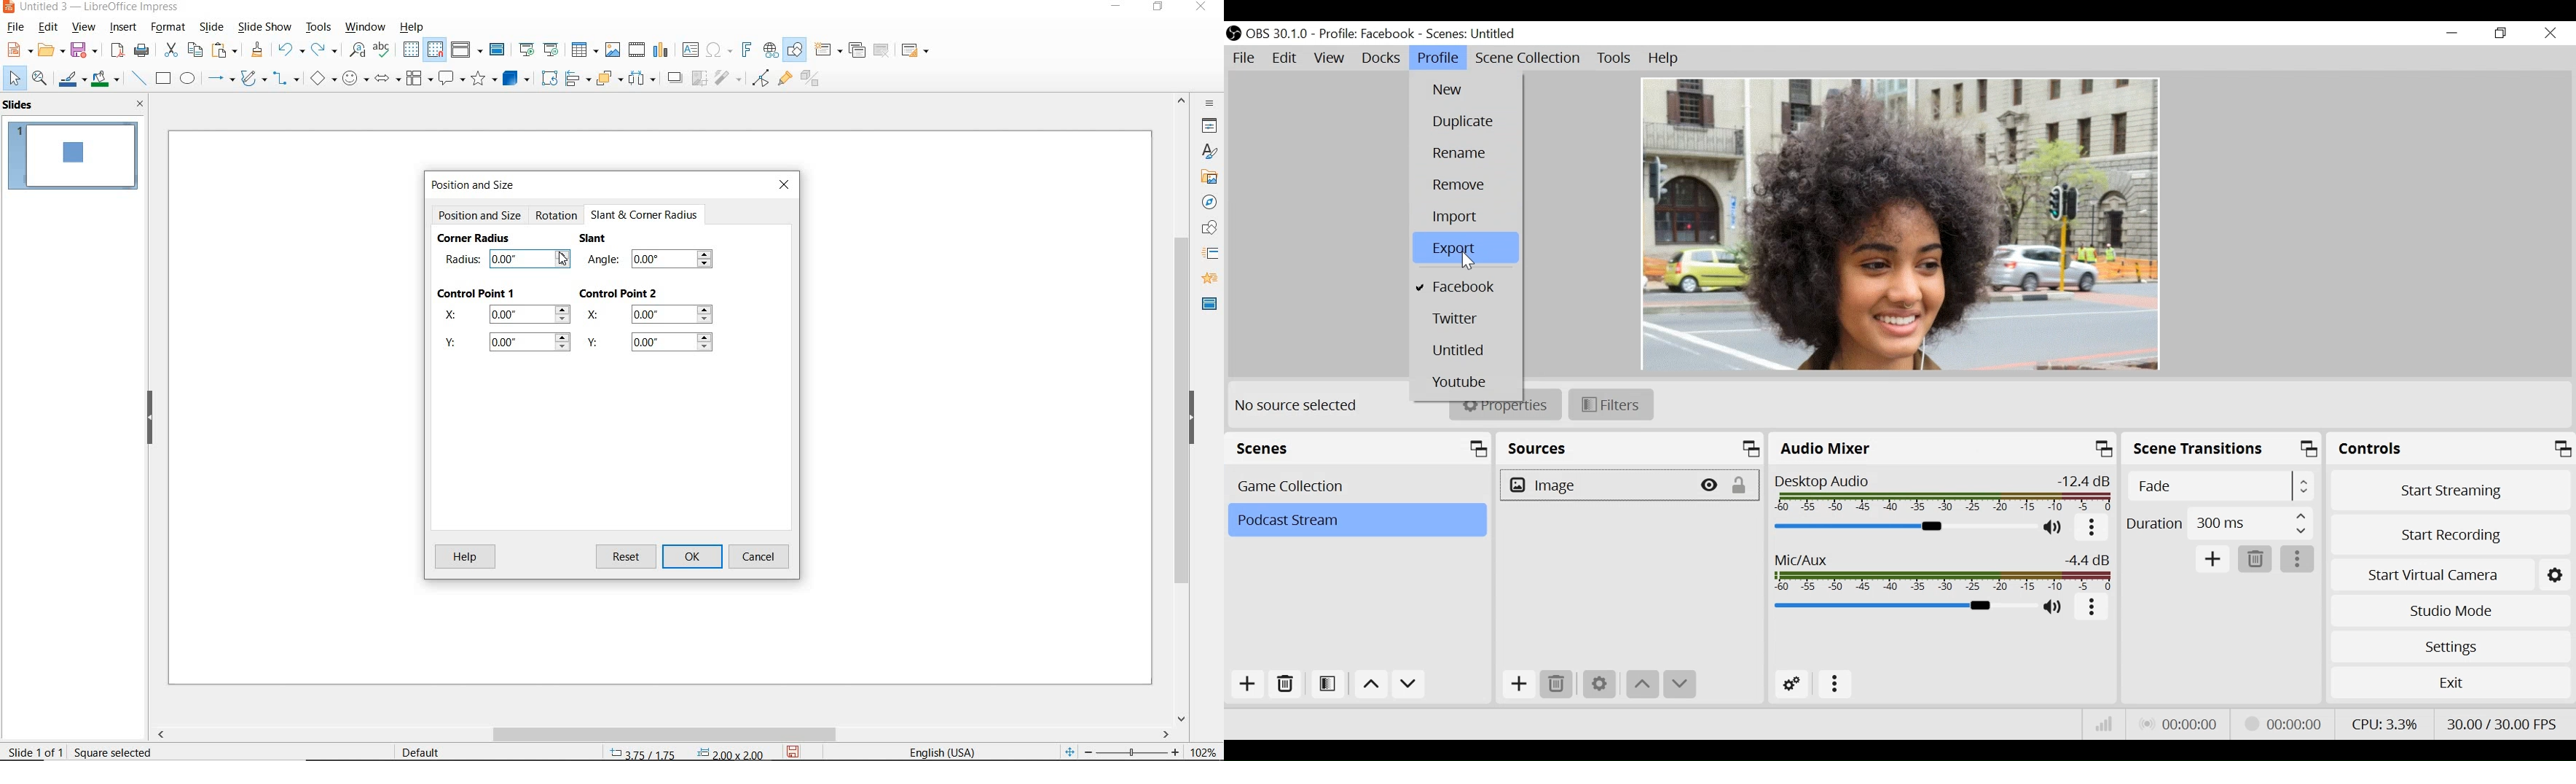 The height and width of the screenshot is (784, 2576). Describe the element at coordinates (39, 78) in the screenshot. I see `zoom & pan` at that location.